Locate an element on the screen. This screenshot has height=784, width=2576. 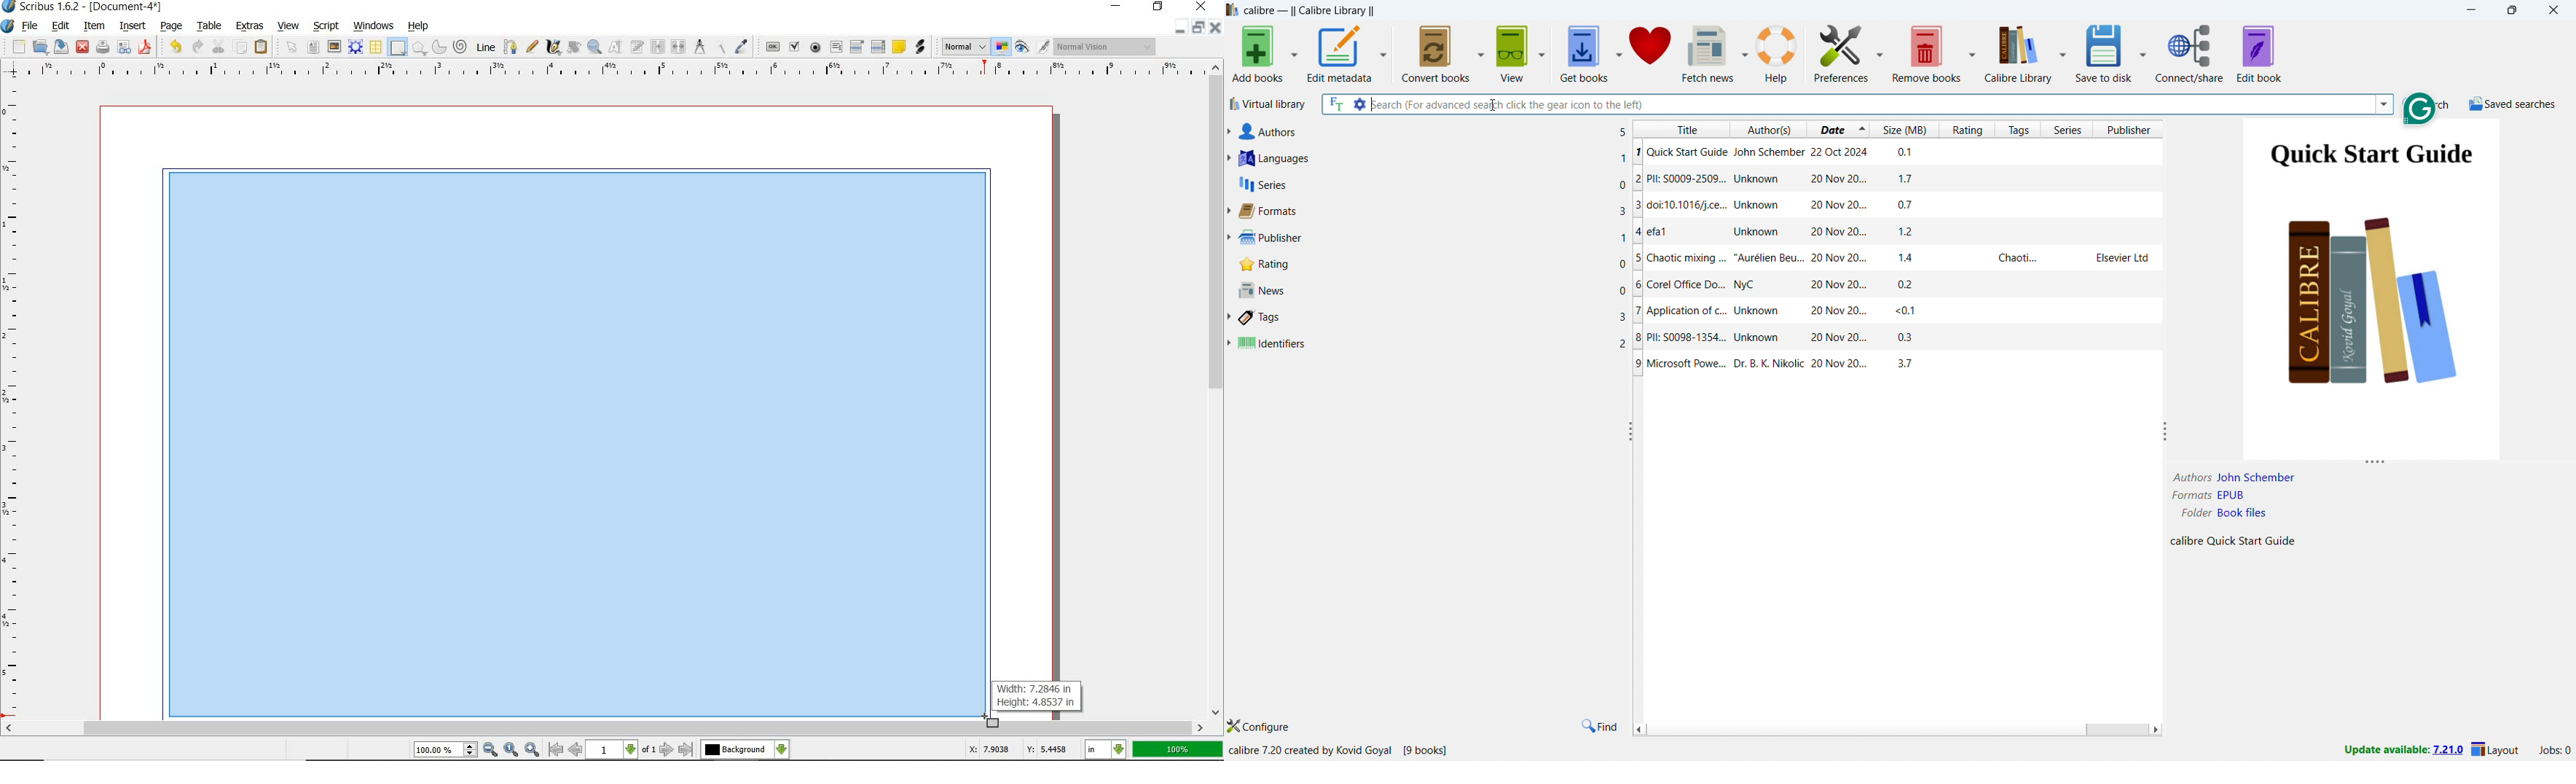
undo is located at coordinates (173, 47).